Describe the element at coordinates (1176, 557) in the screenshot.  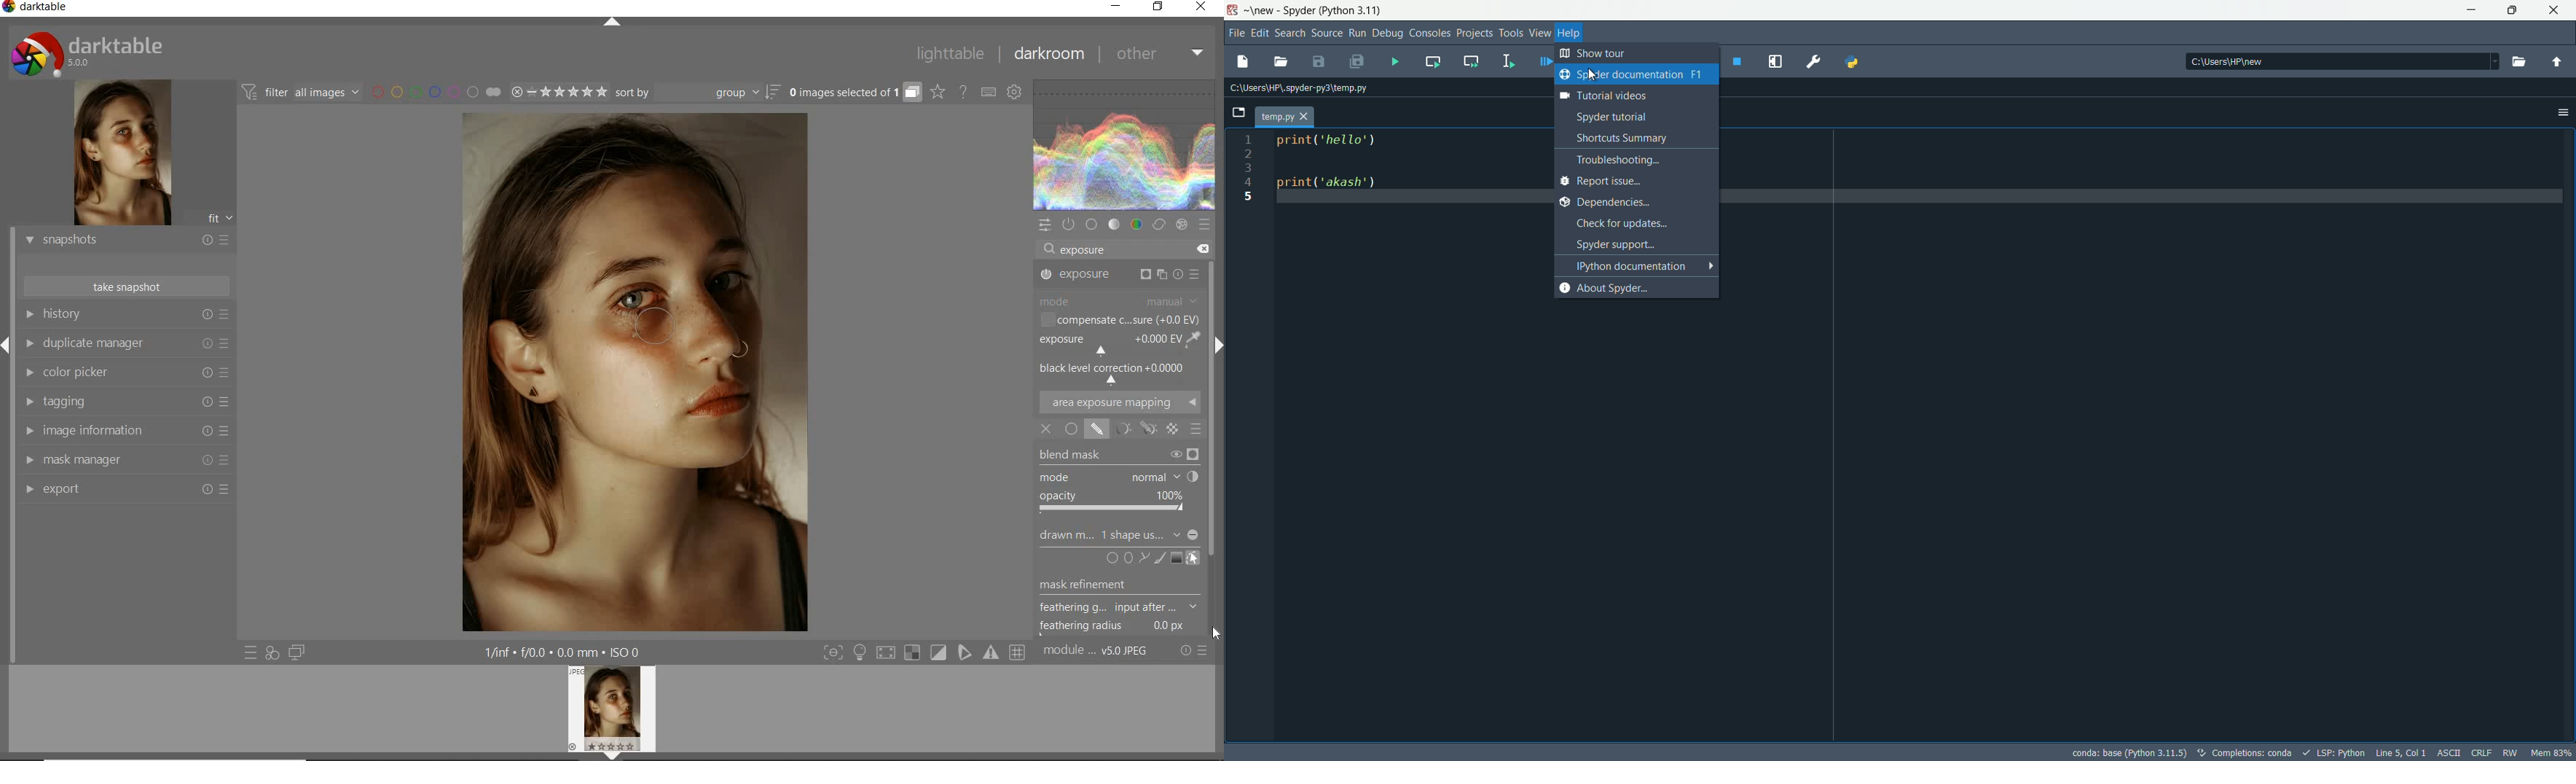
I see `ADD GRADIENT` at that location.